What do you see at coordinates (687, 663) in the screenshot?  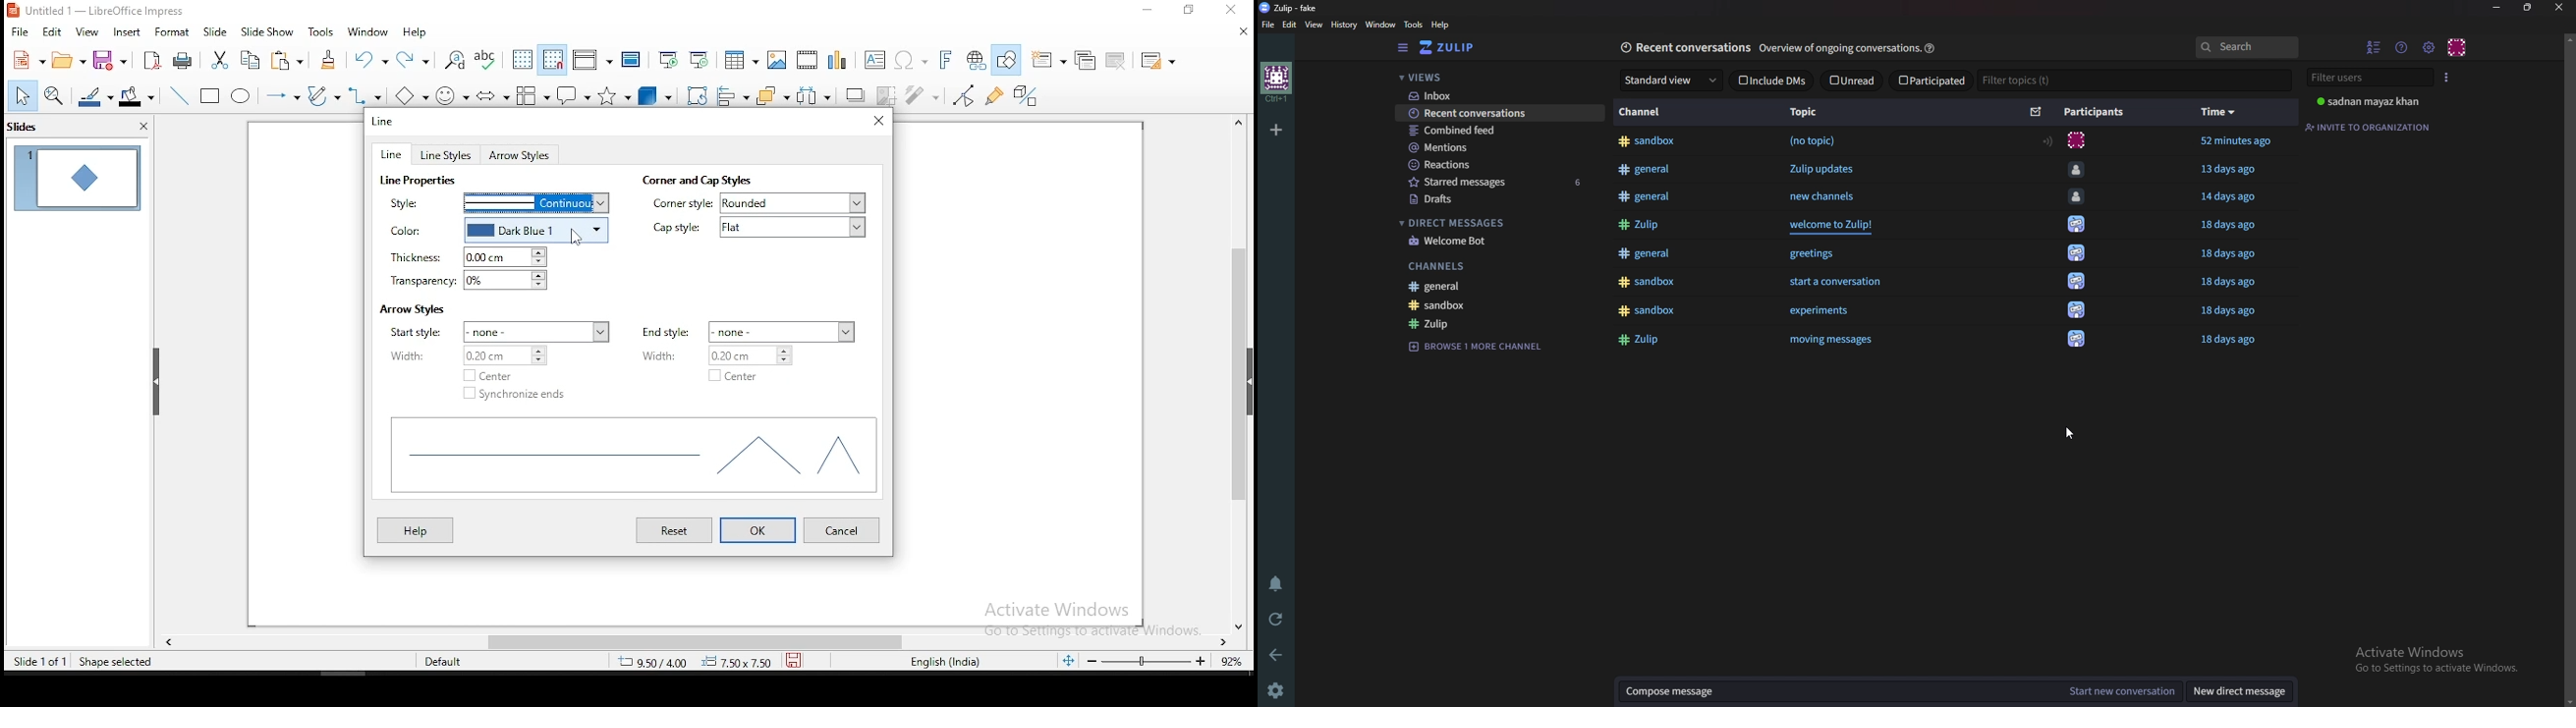 I see `9.50/4.00 7.50x7.50` at bounding box center [687, 663].